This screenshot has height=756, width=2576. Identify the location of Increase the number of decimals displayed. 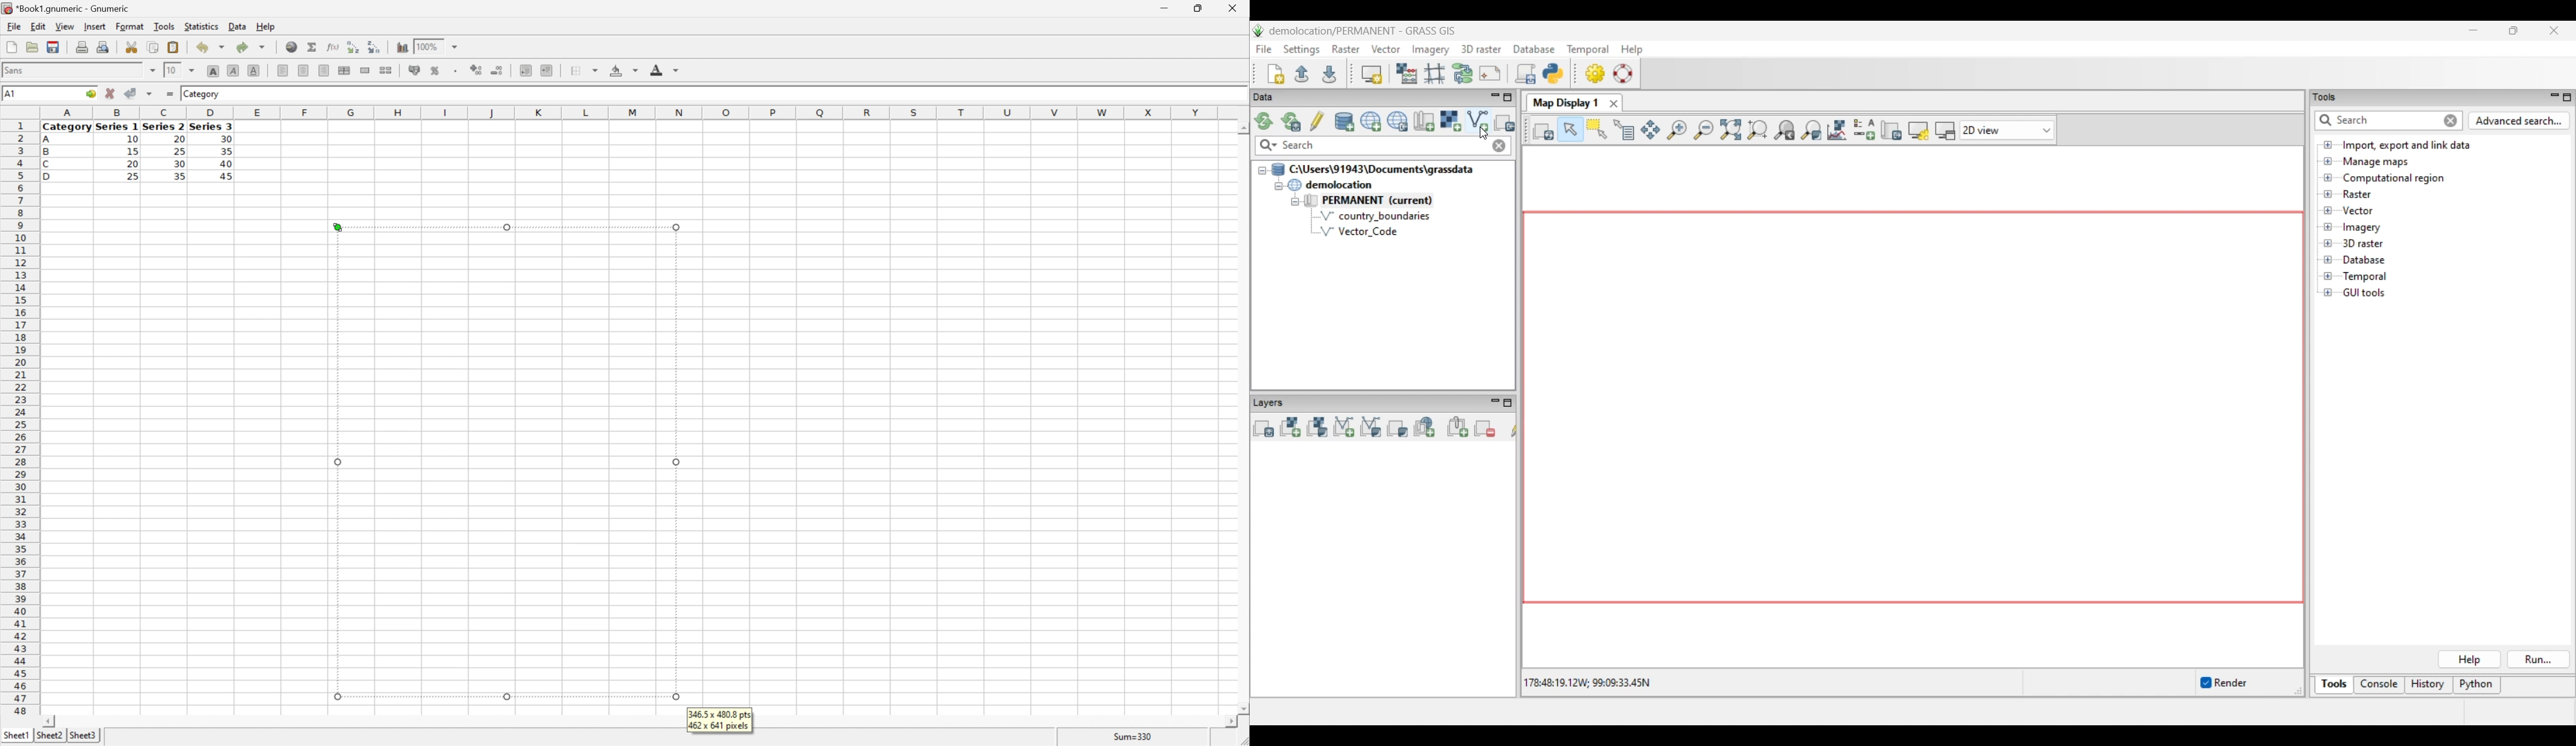
(478, 70).